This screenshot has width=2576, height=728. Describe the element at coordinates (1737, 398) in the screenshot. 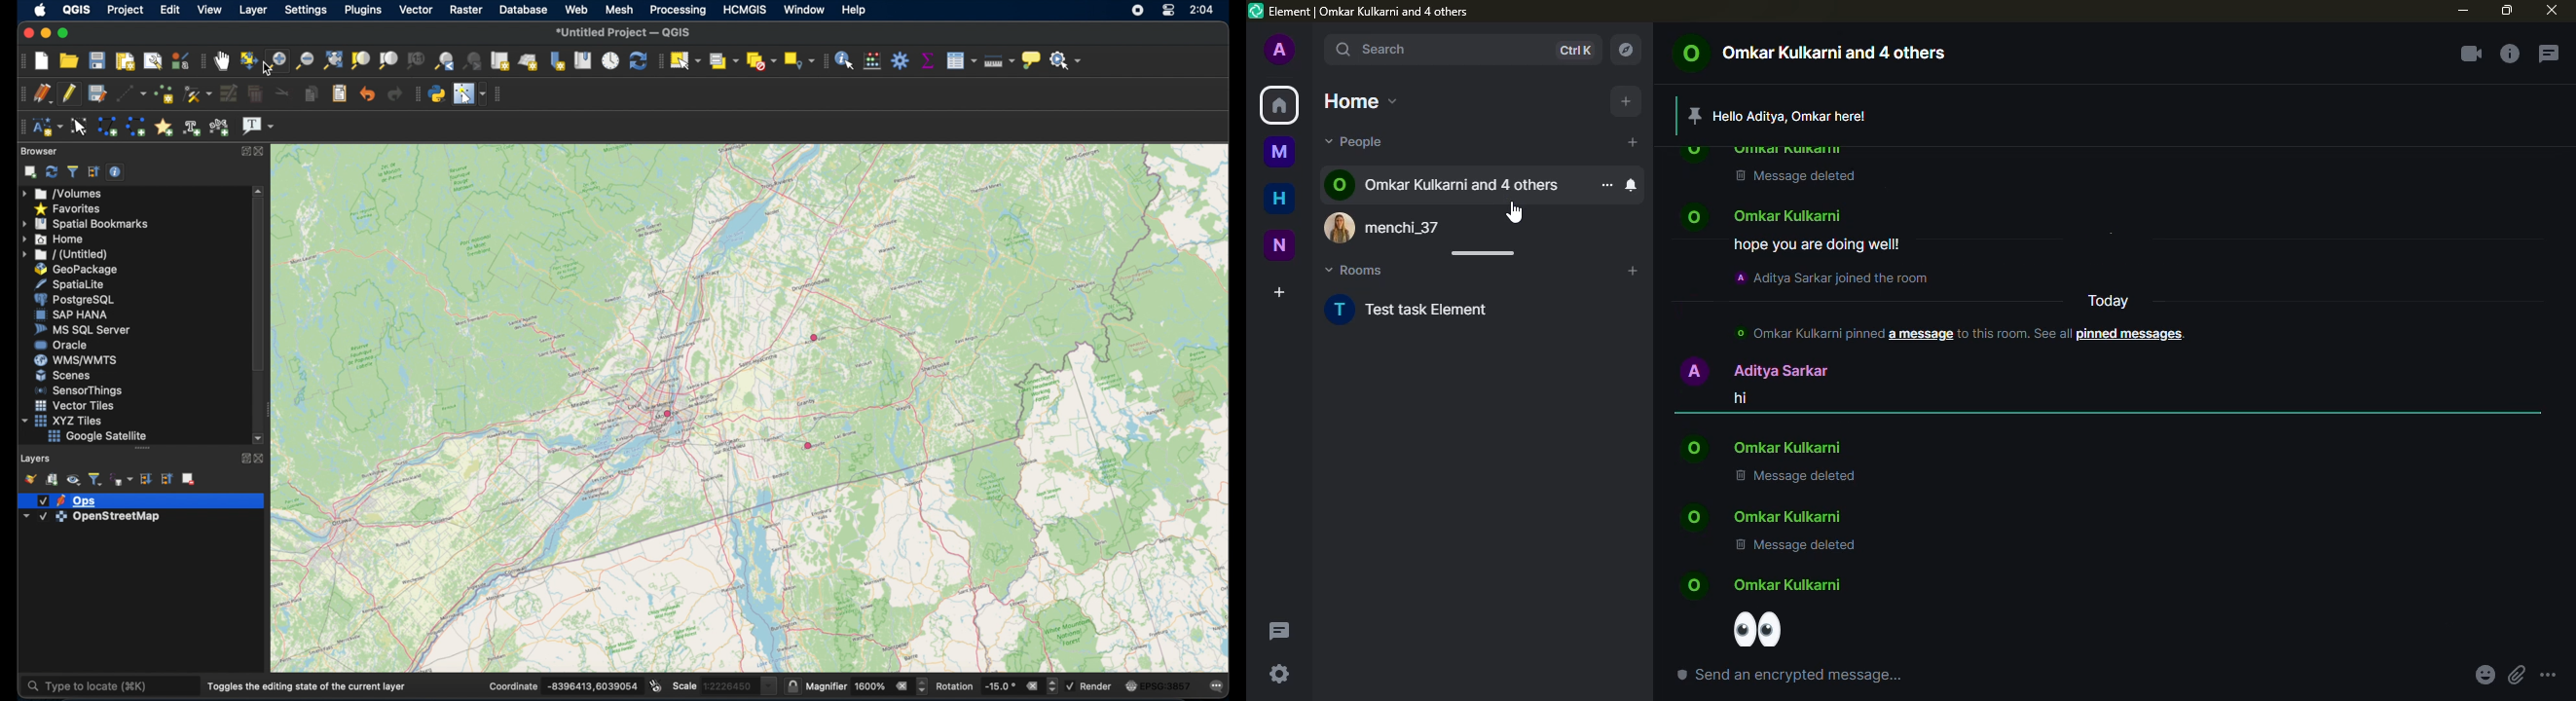

I see `hi` at that location.